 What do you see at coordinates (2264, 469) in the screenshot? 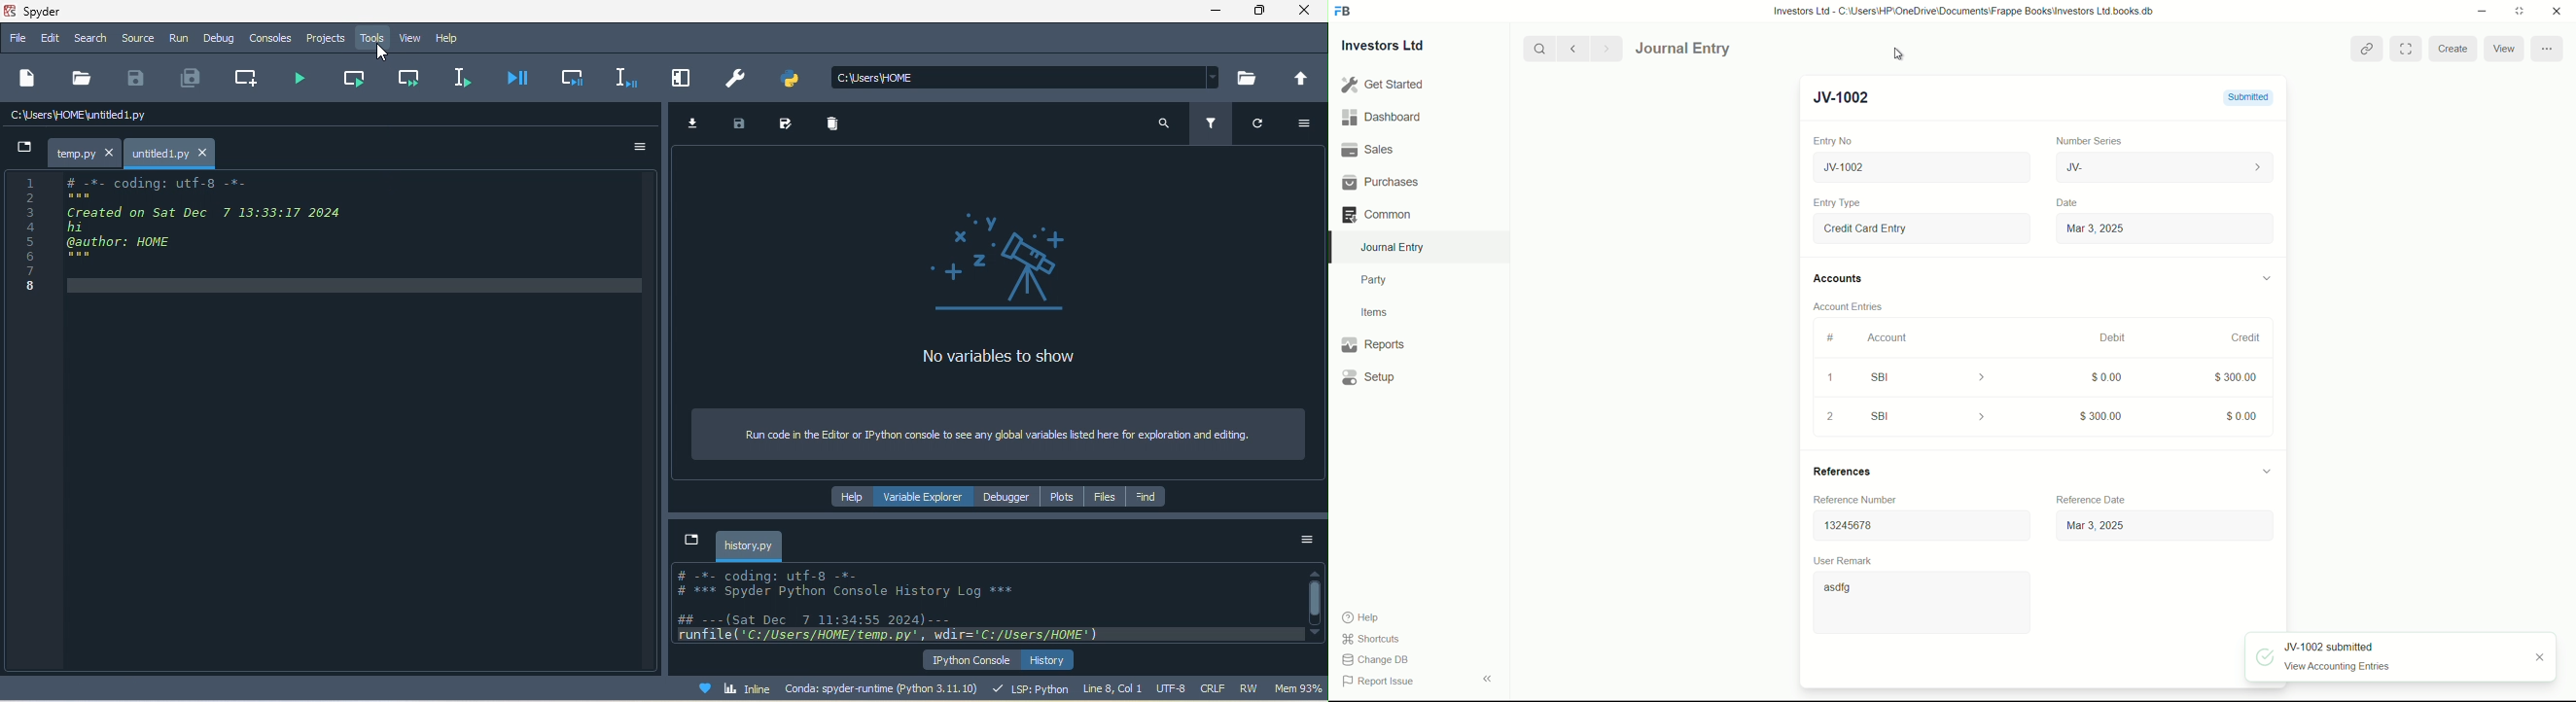
I see `expand/collapse` at bounding box center [2264, 469].